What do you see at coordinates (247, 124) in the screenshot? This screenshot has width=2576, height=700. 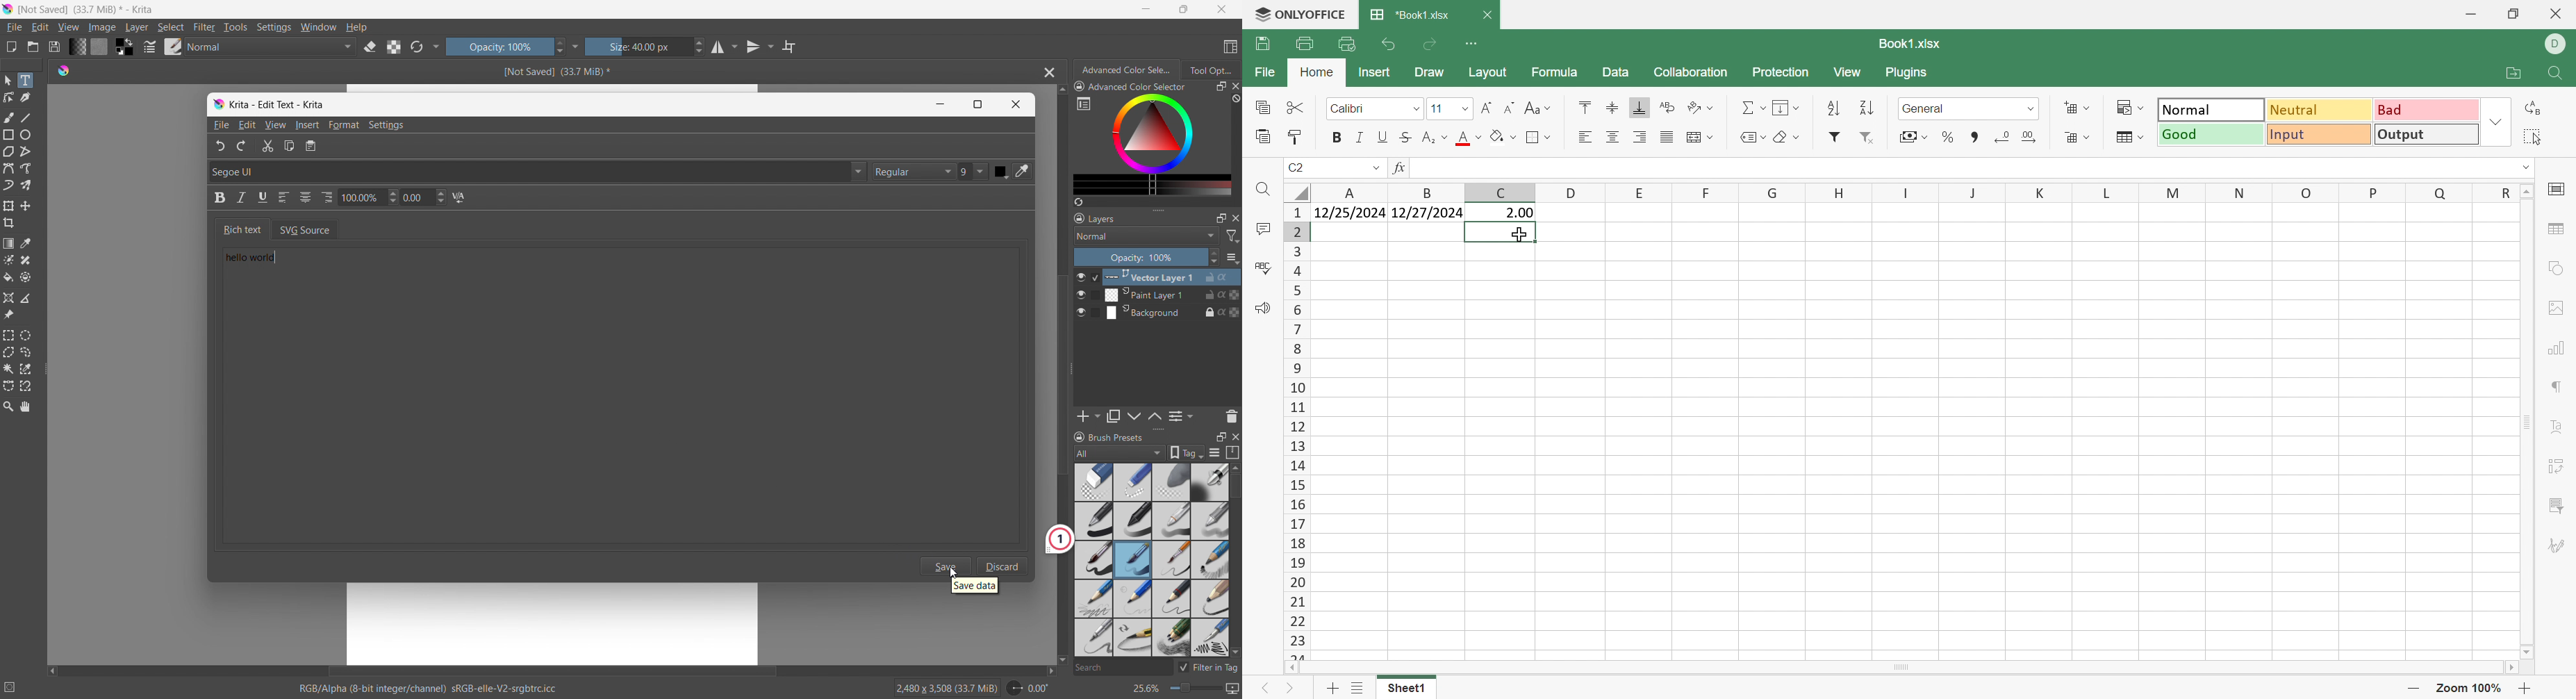 I see `Edit` at bounding box center [247, 124].